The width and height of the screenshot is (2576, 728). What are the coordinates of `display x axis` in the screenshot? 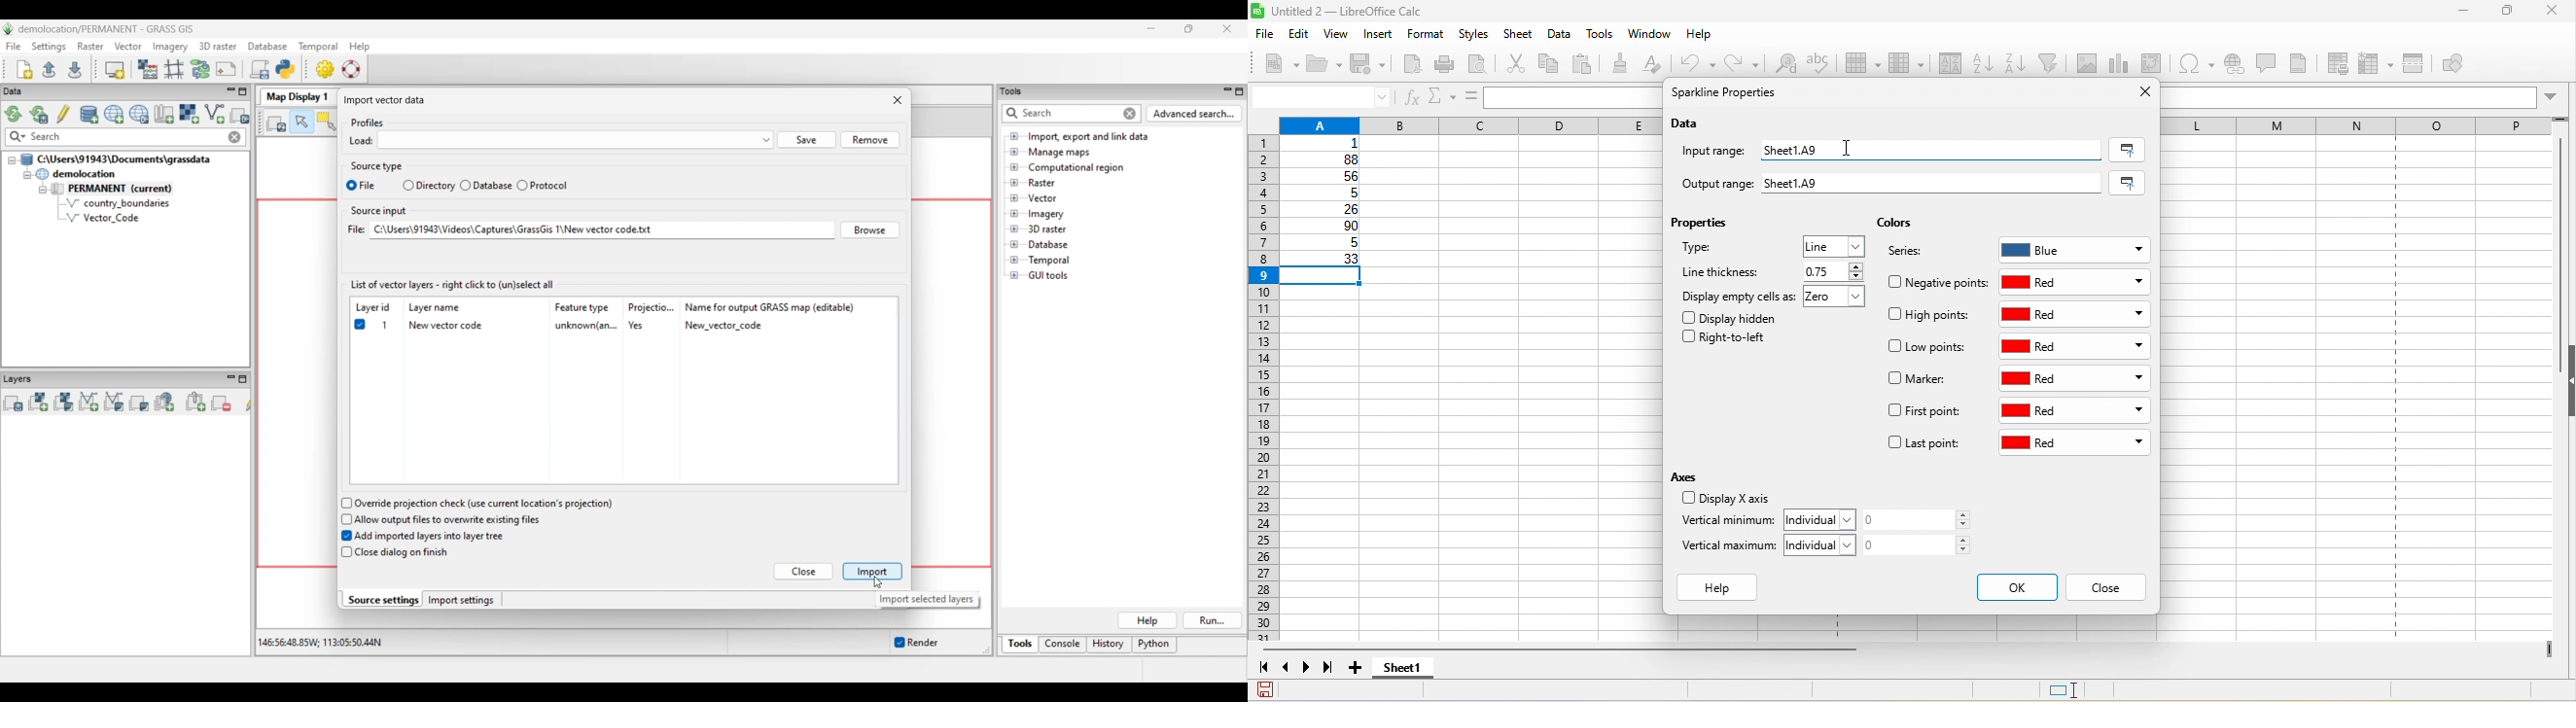 It's located at (1723, 500).